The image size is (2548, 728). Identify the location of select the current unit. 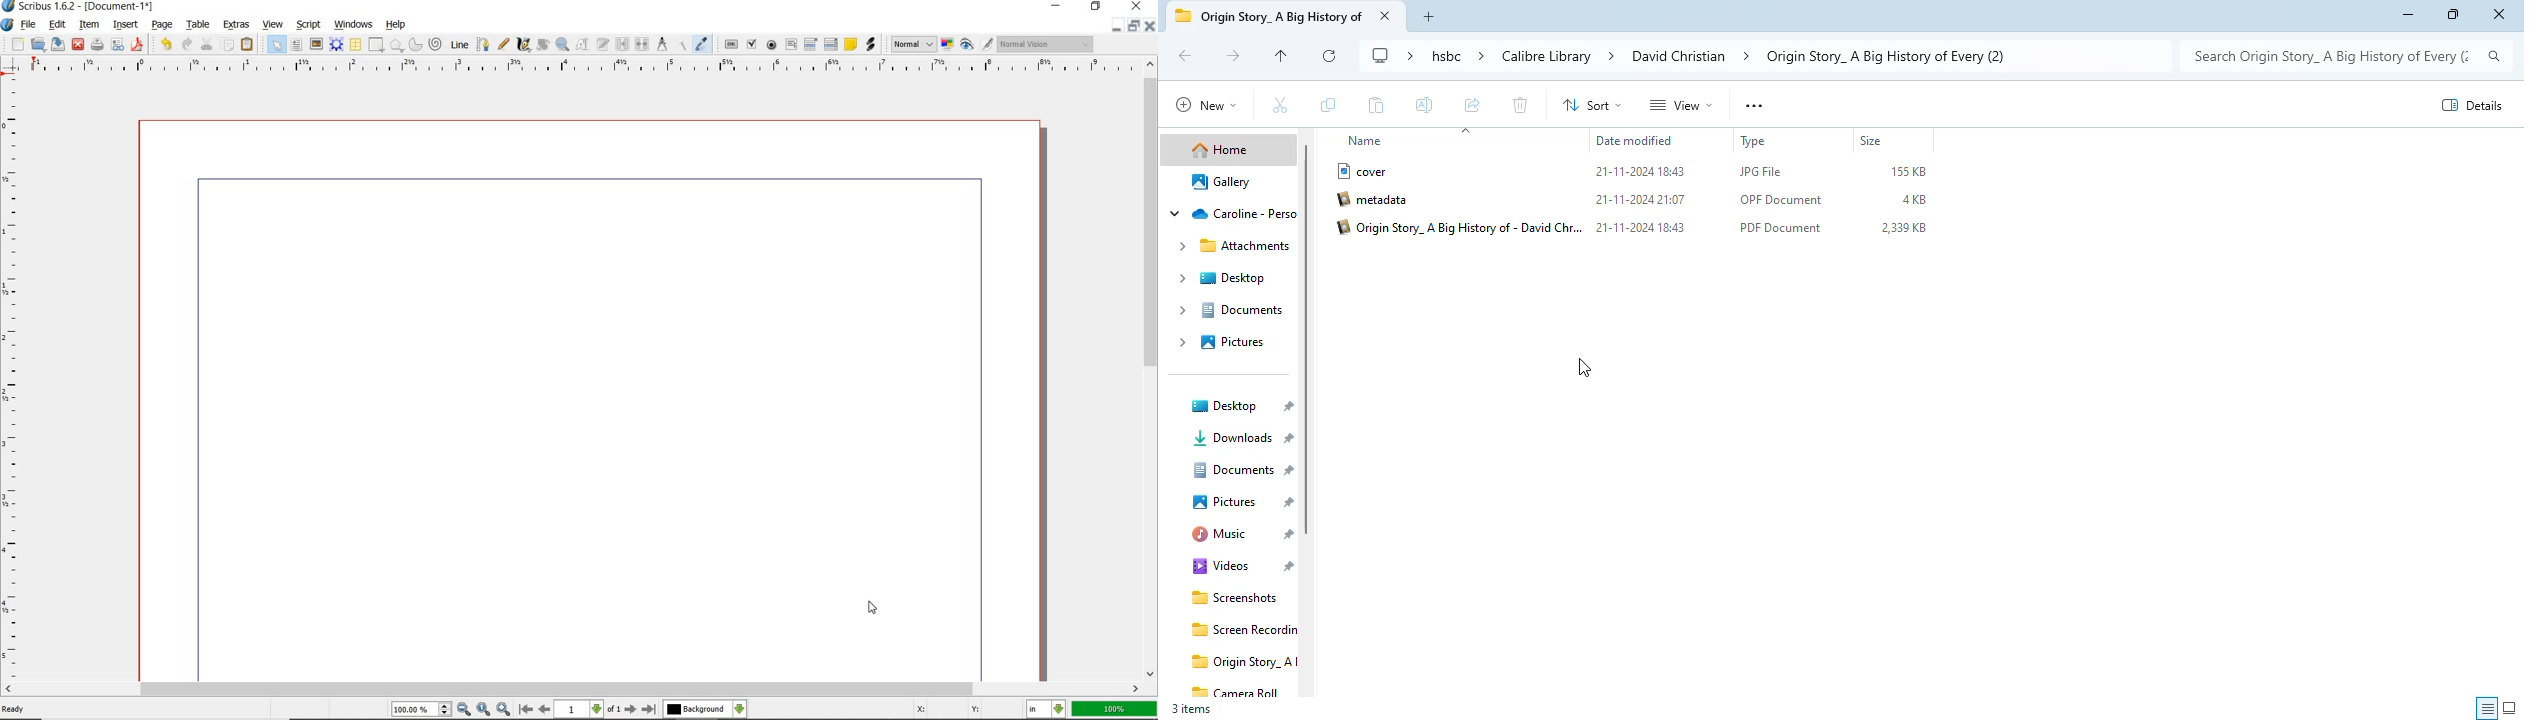
(1046, 710).